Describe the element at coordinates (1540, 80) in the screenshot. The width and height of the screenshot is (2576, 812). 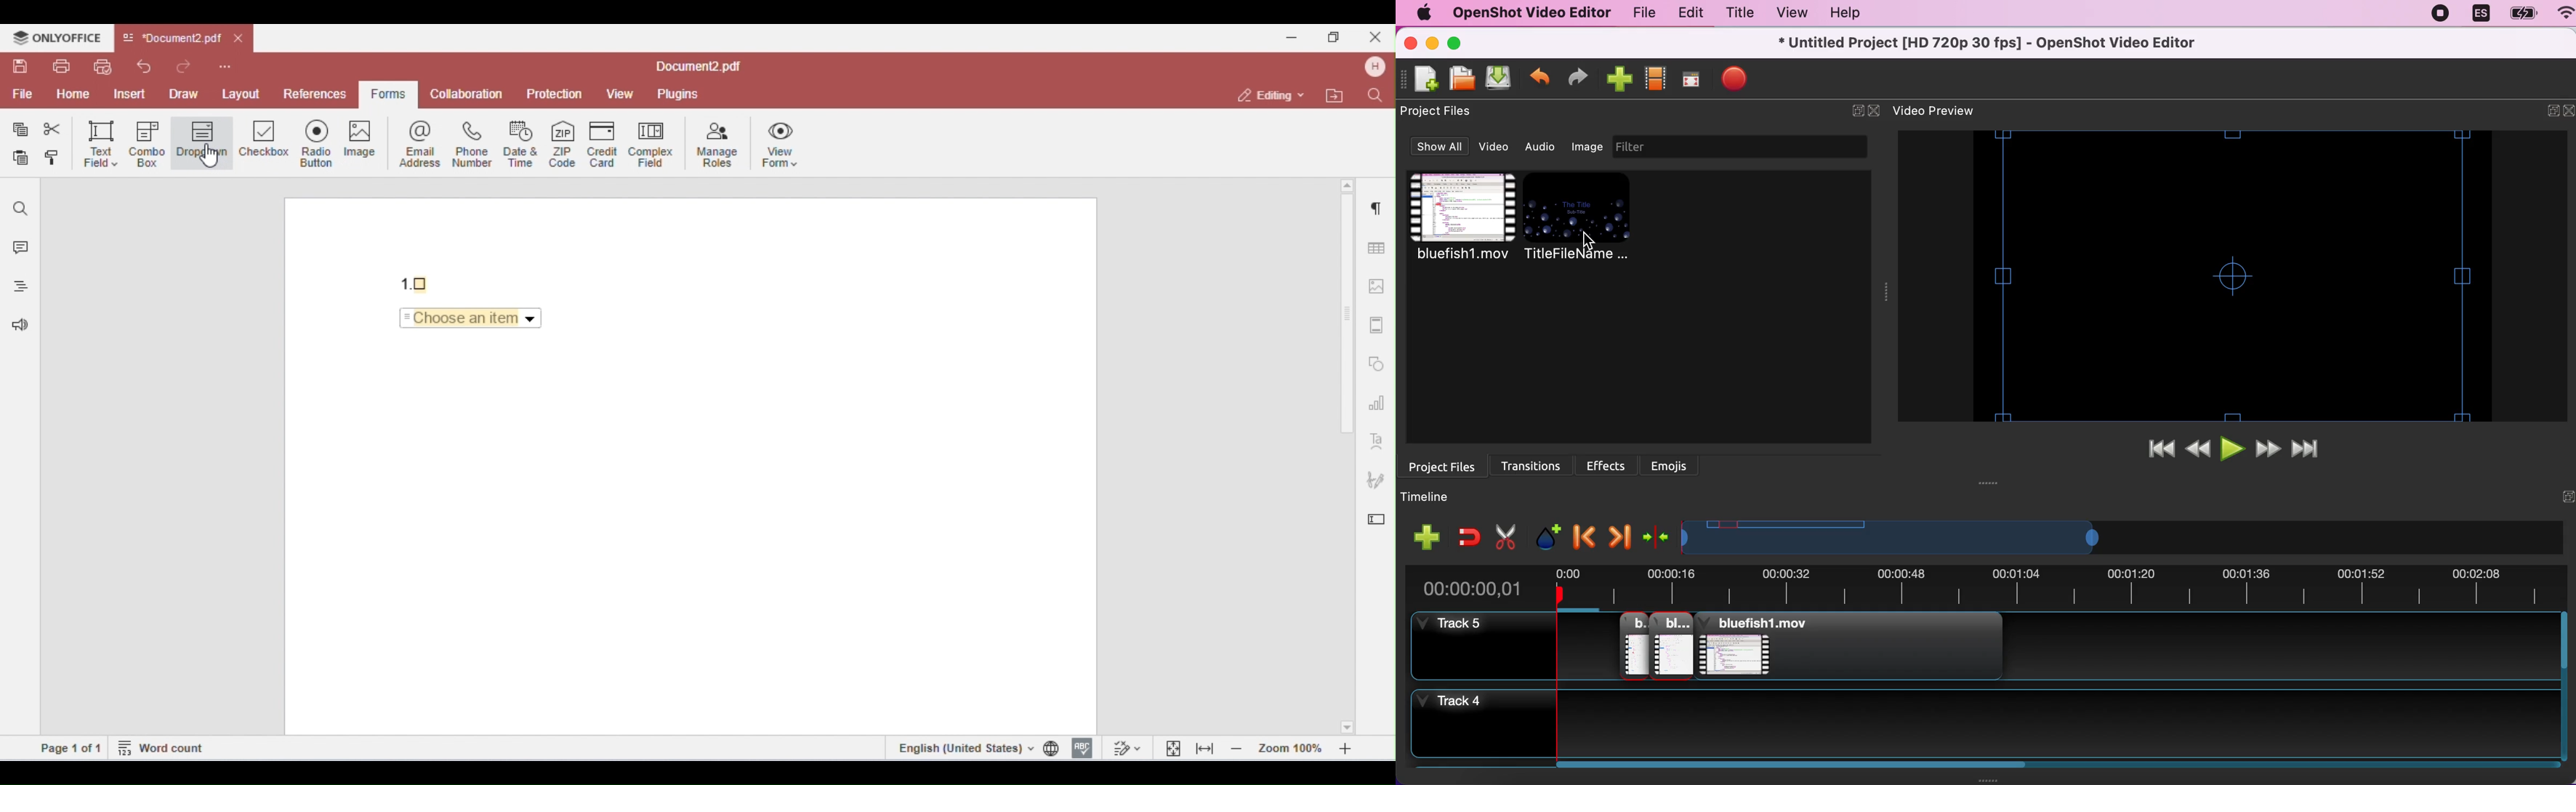
I see `undo` at that location.